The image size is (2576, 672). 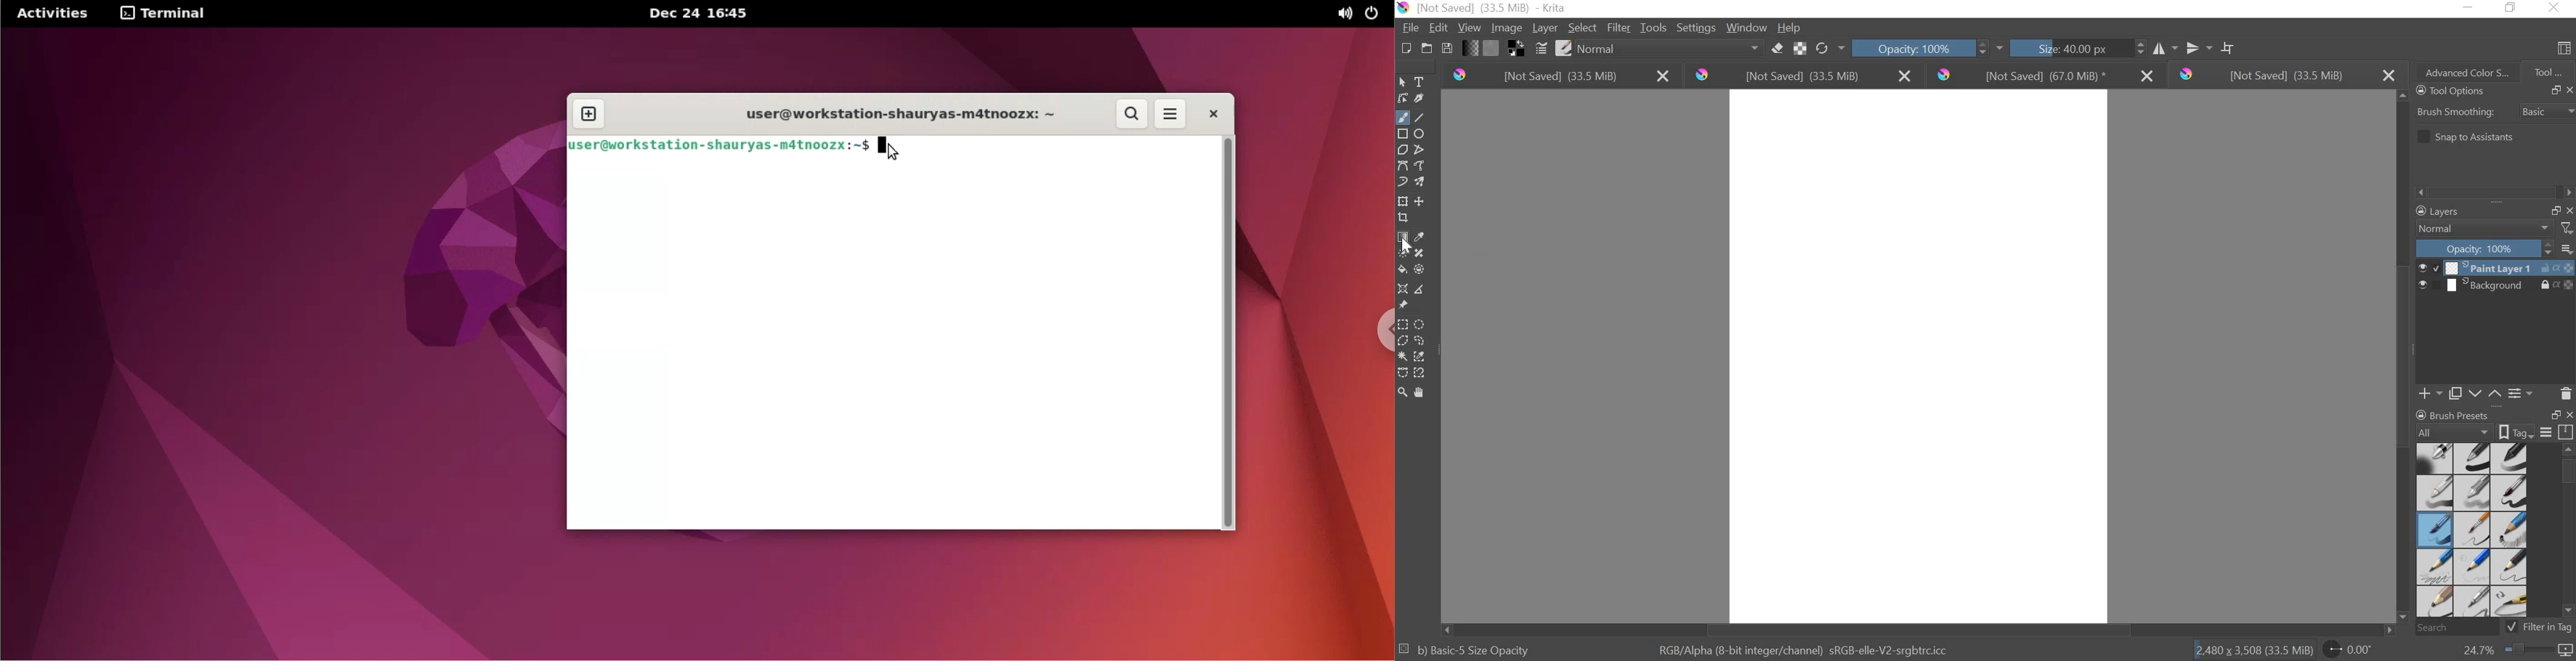 I want to click on 2.480 x 3.508 (33.5 mb) 0.00, so click(x=2286, y=647).